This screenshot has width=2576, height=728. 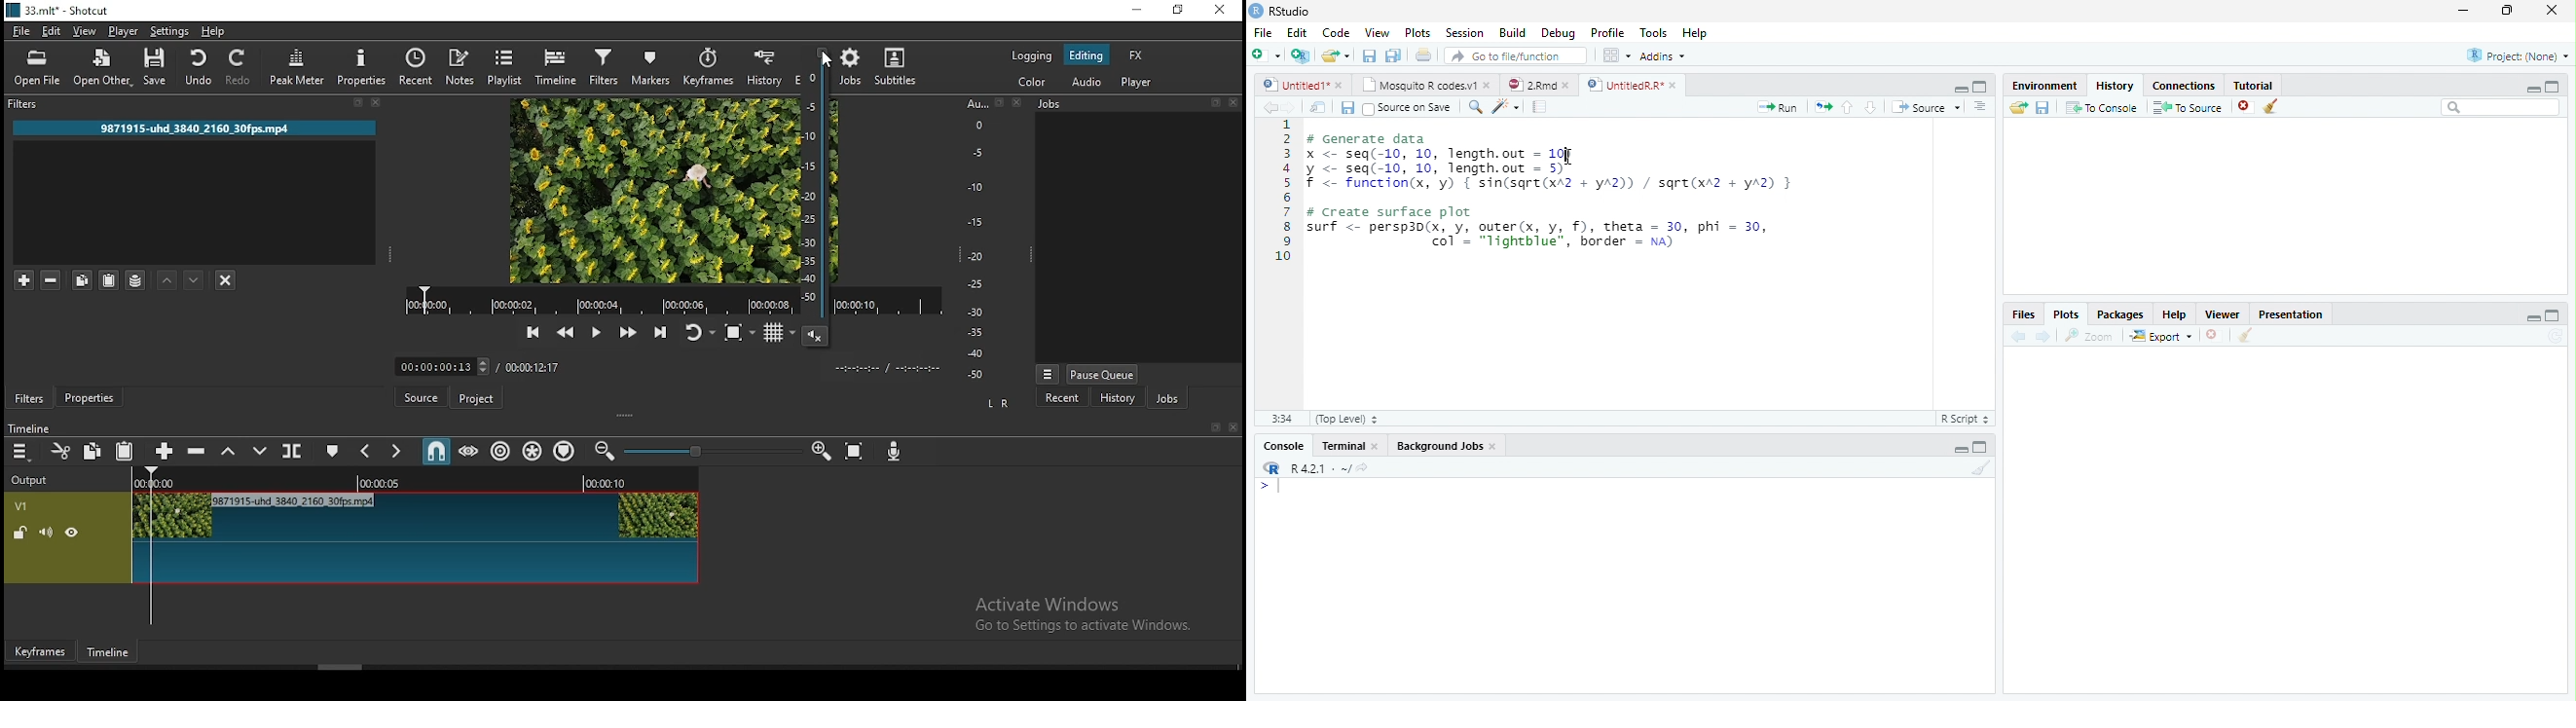 I want to click on Show document outline, so click(x=1979, y=105).